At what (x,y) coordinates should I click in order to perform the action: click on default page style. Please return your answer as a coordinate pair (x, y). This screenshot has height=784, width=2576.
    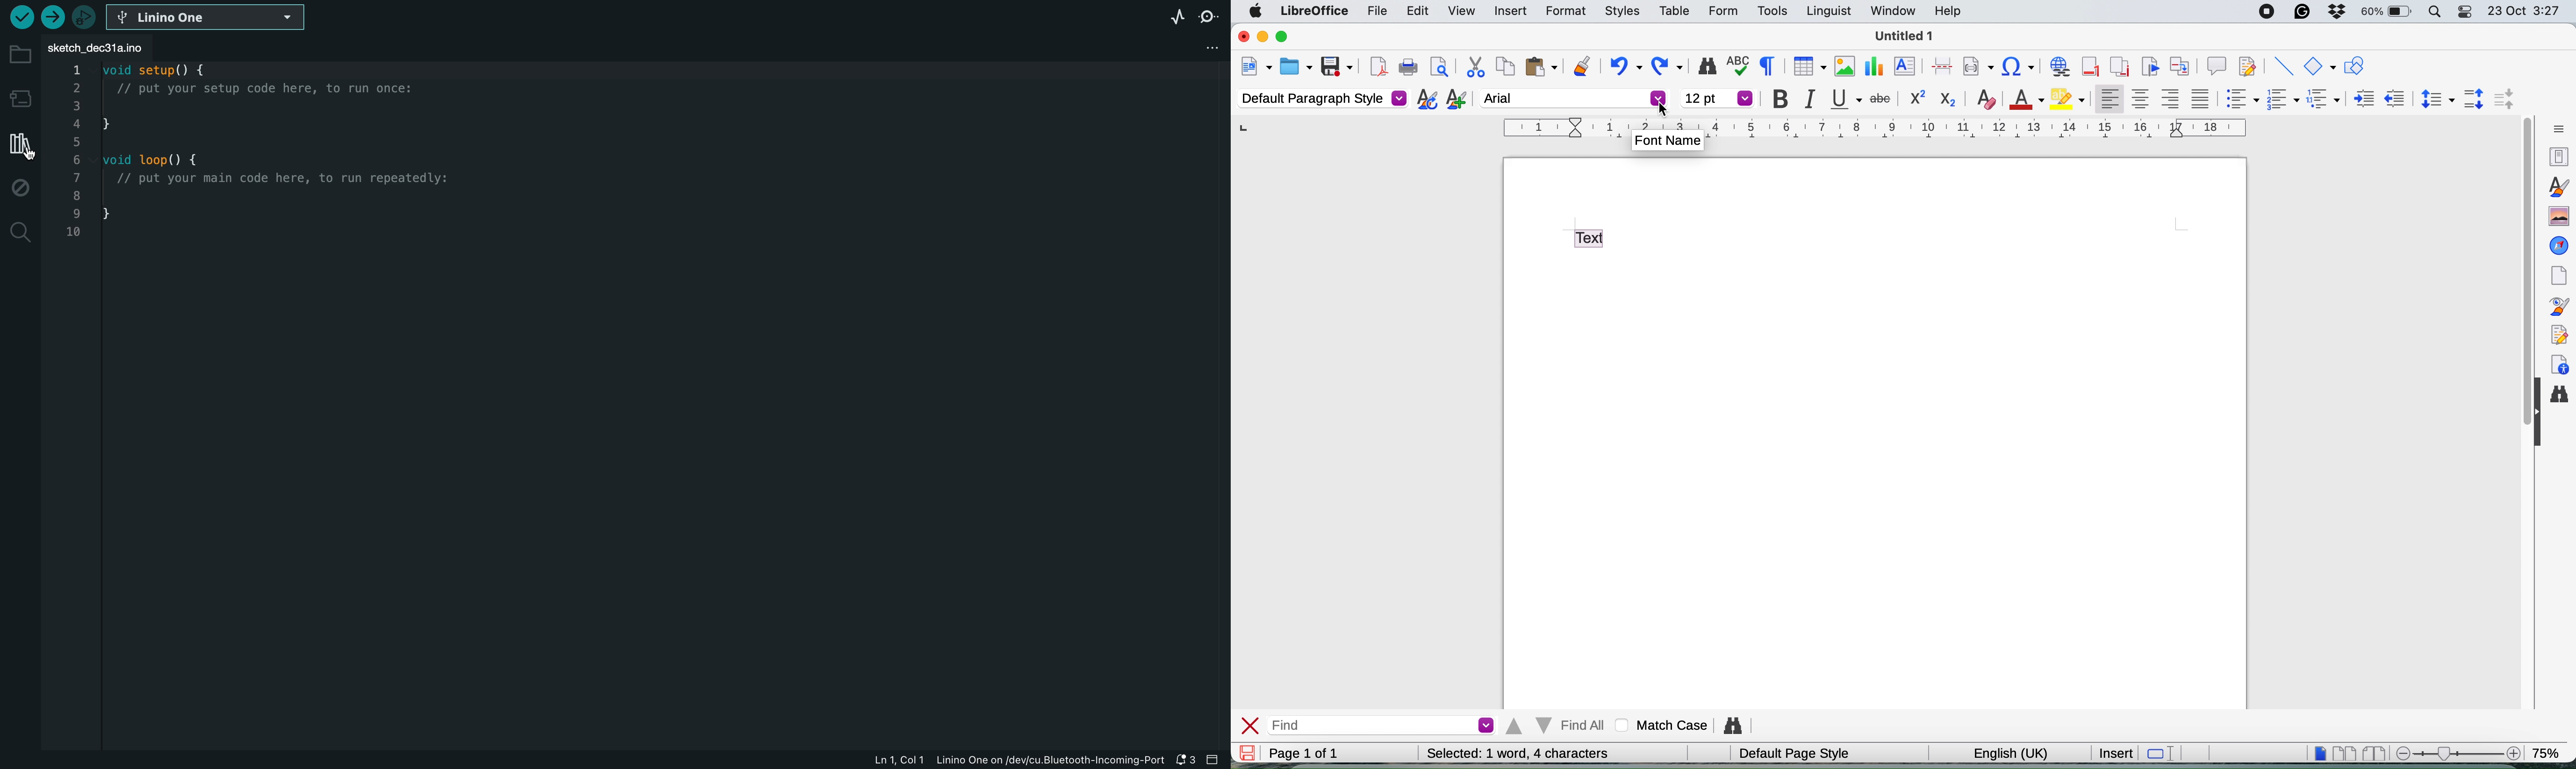
    Looking at the image, I should click on (1791, 753).